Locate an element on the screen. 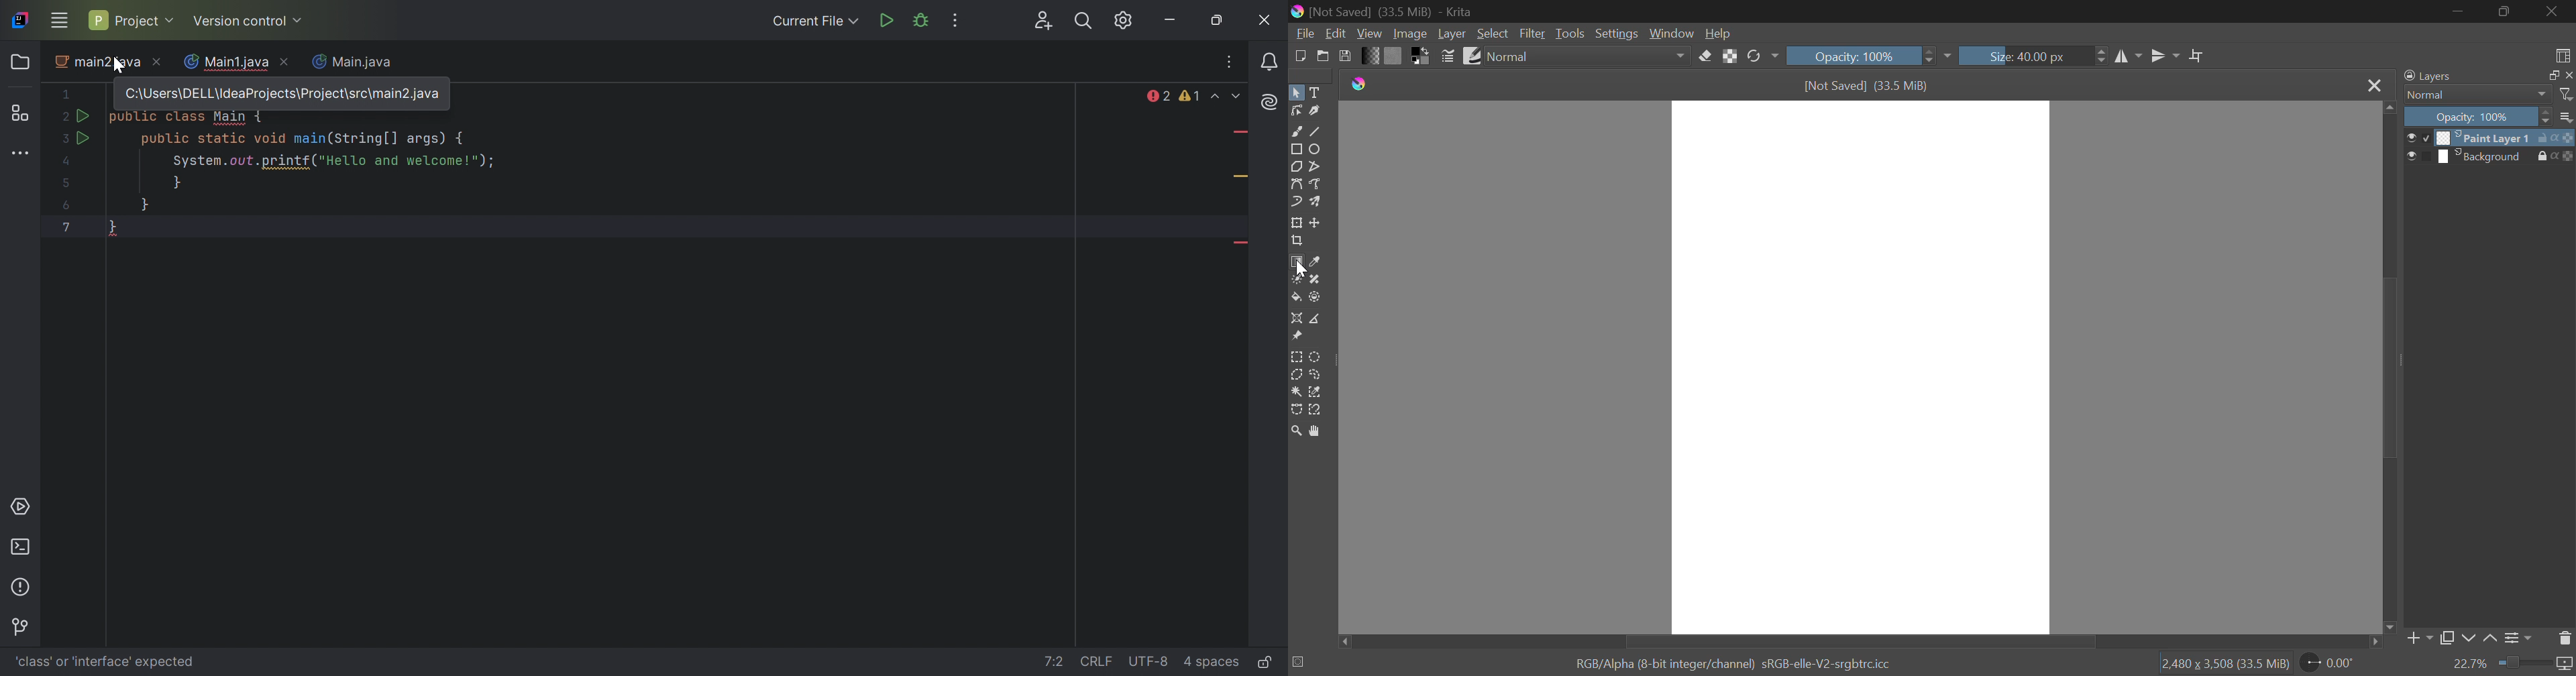  Move Layer Down is located at coordinates (2469, 639).